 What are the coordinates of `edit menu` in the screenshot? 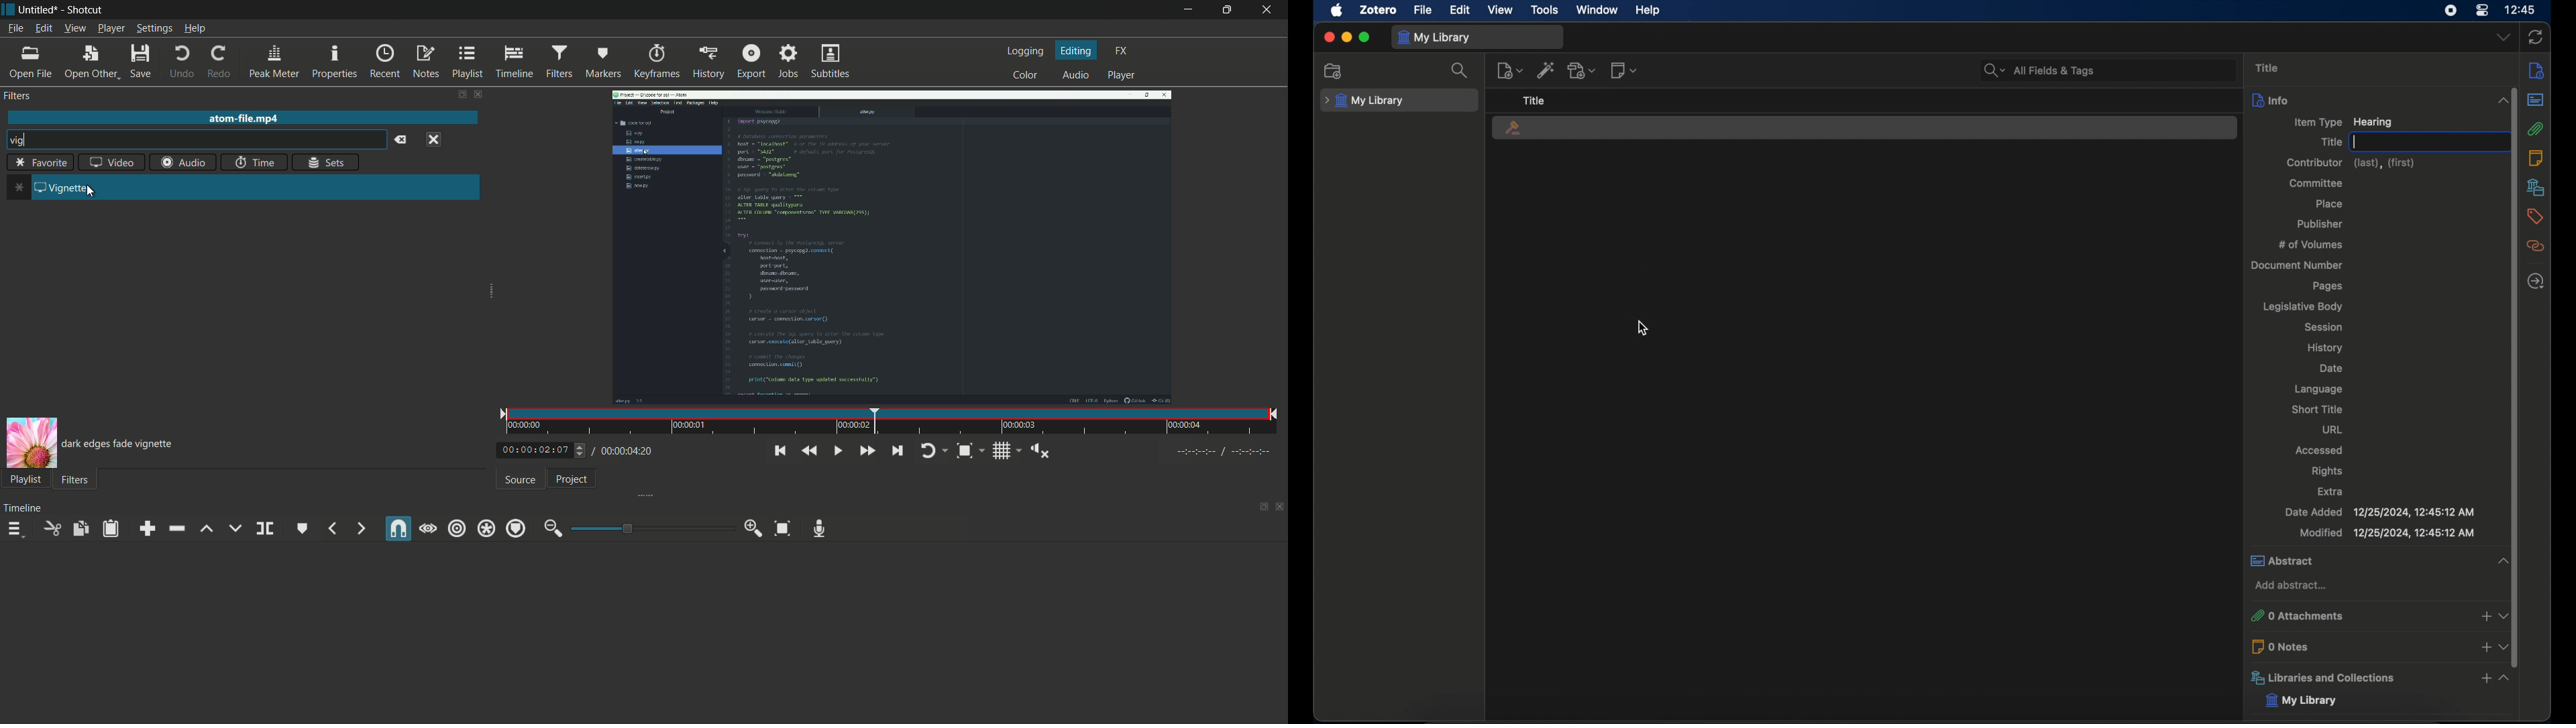 It's located at (44, 28).